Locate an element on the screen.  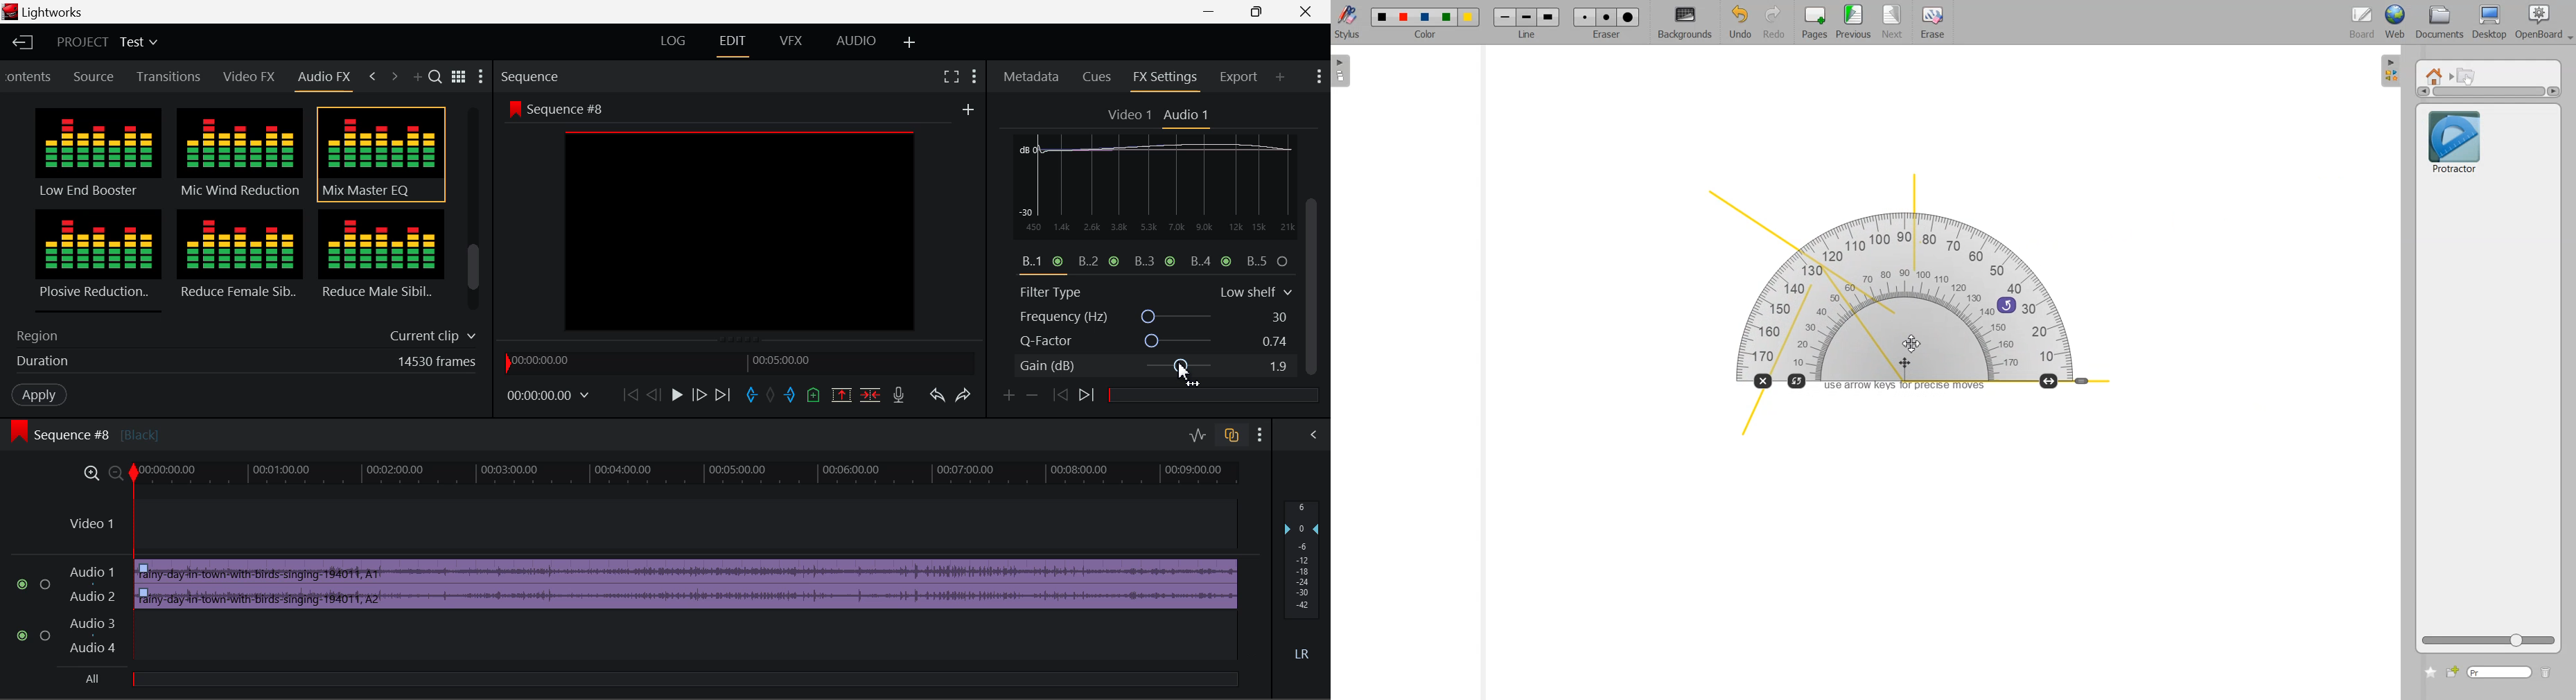
preview is located at coordinates (741, 232).